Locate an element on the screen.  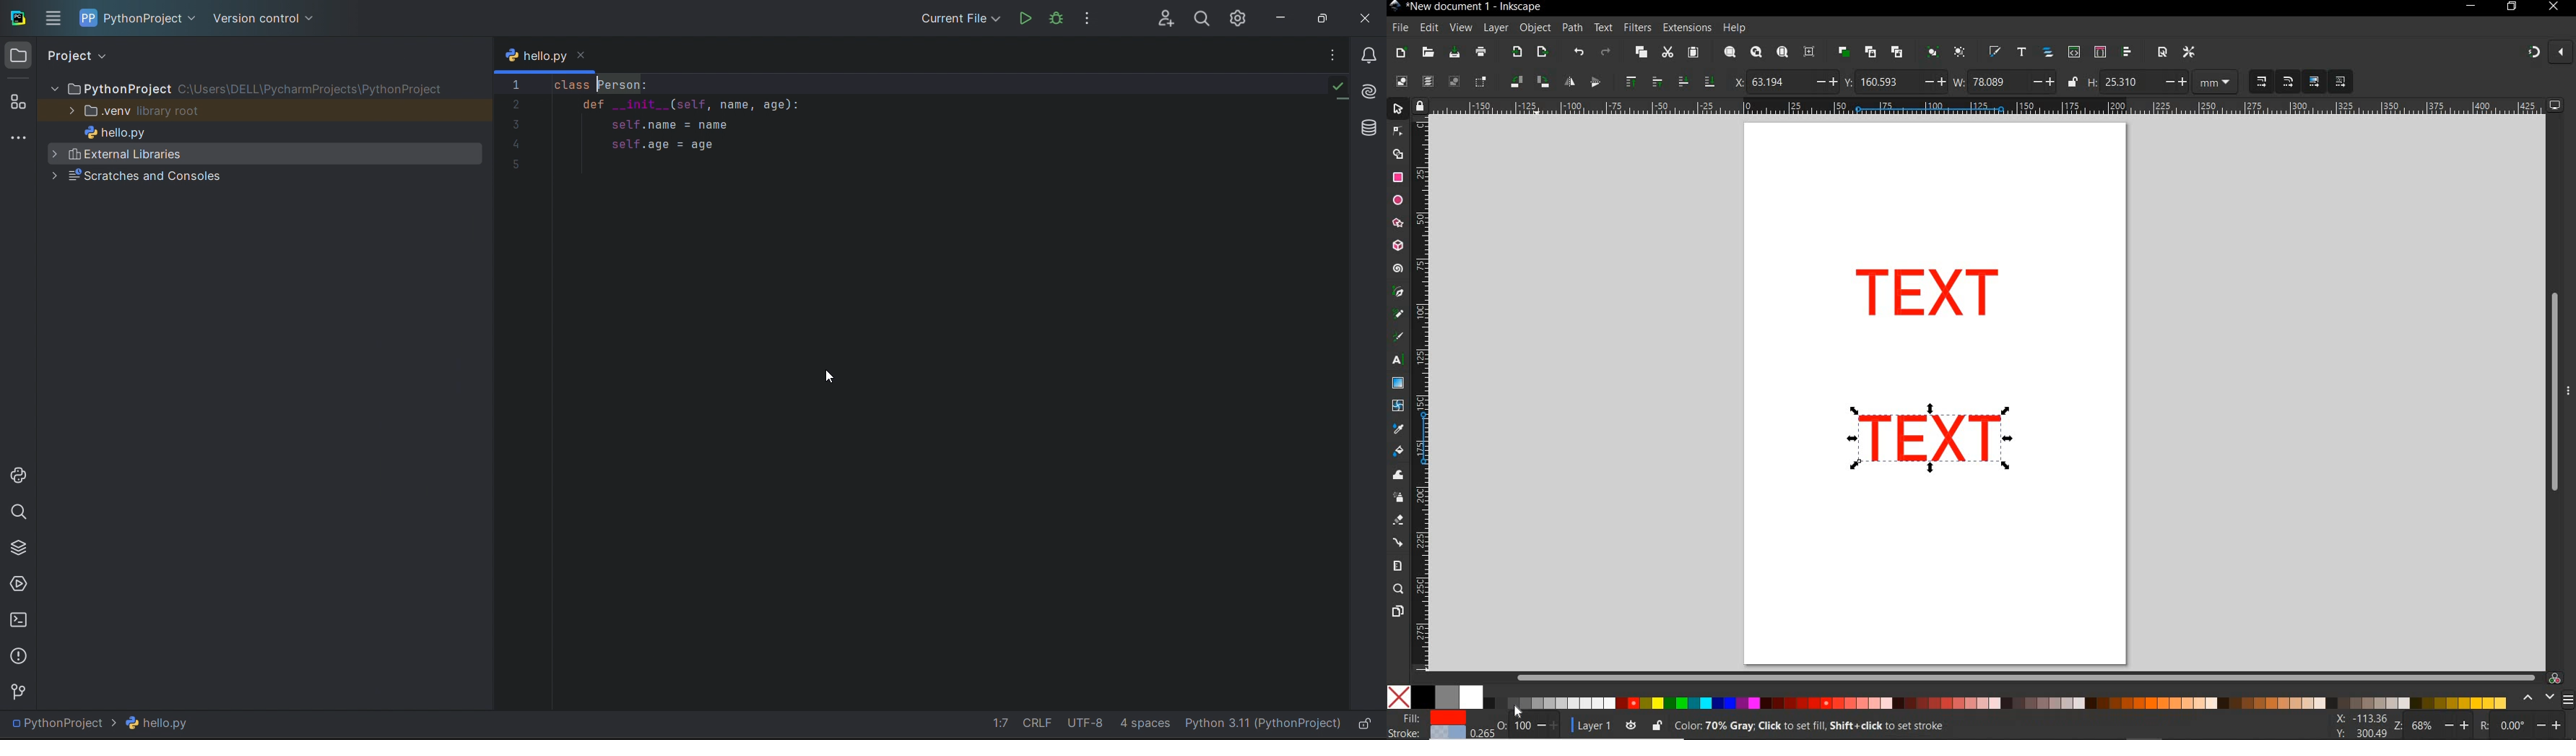
extensions is located at coordinates (1686, 28).